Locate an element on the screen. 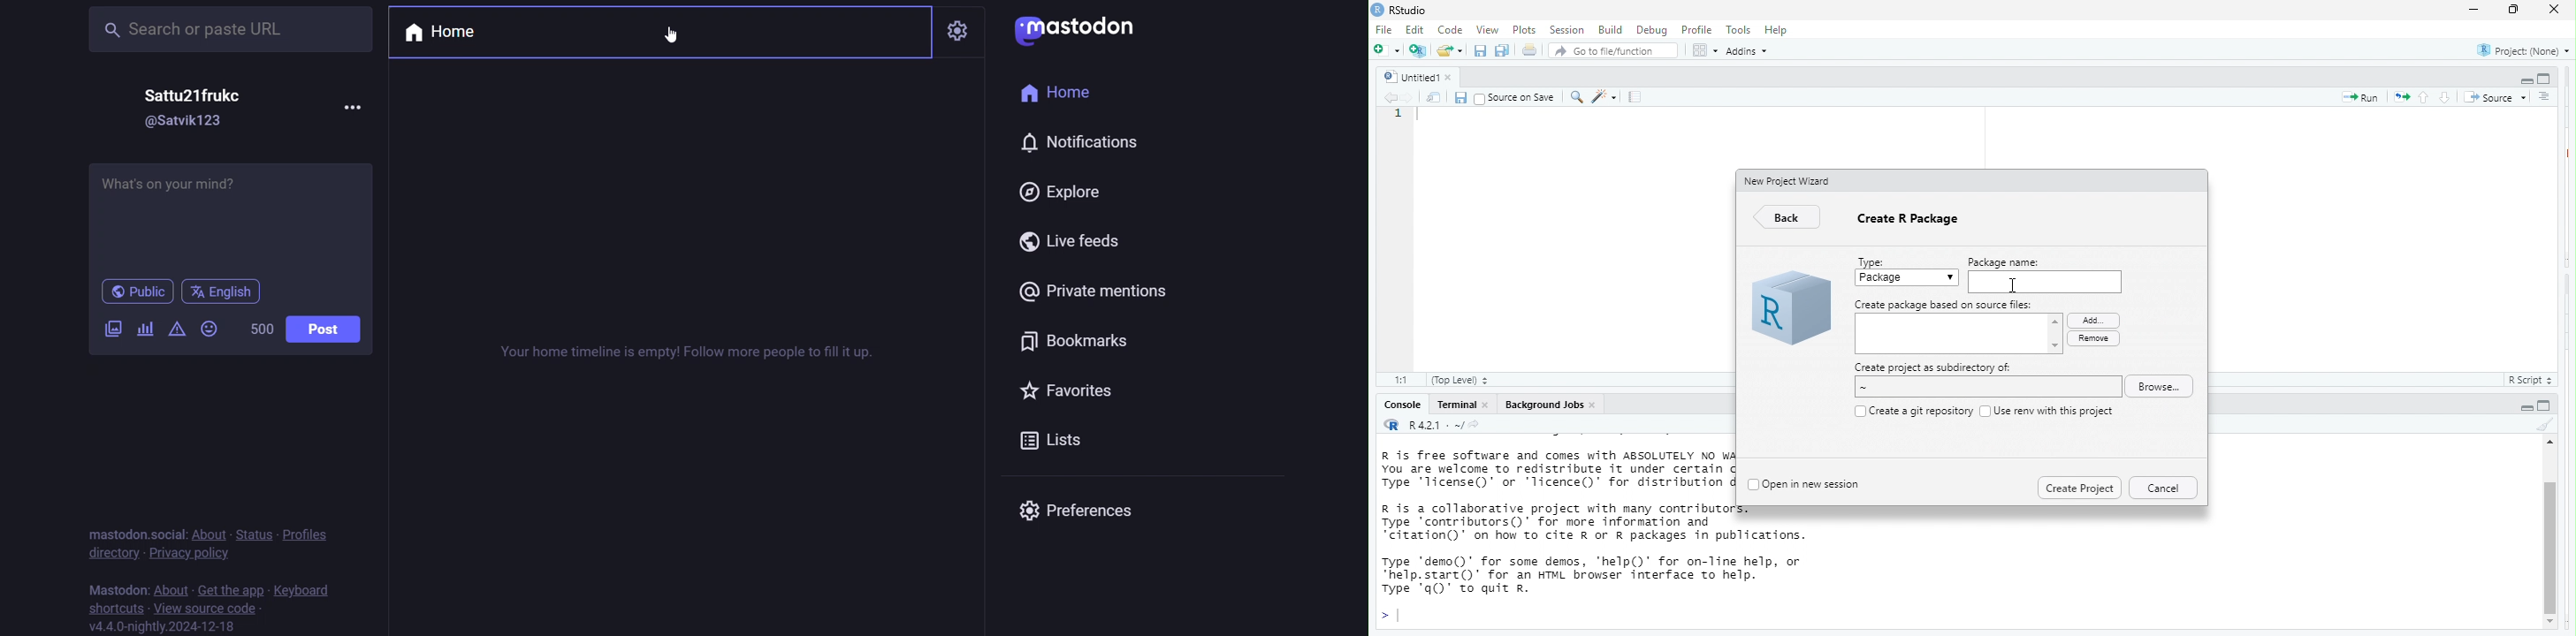 Image resolution: width=2576 pixels, height=644 pixels. save current document is located at coordinates (1480, 50).